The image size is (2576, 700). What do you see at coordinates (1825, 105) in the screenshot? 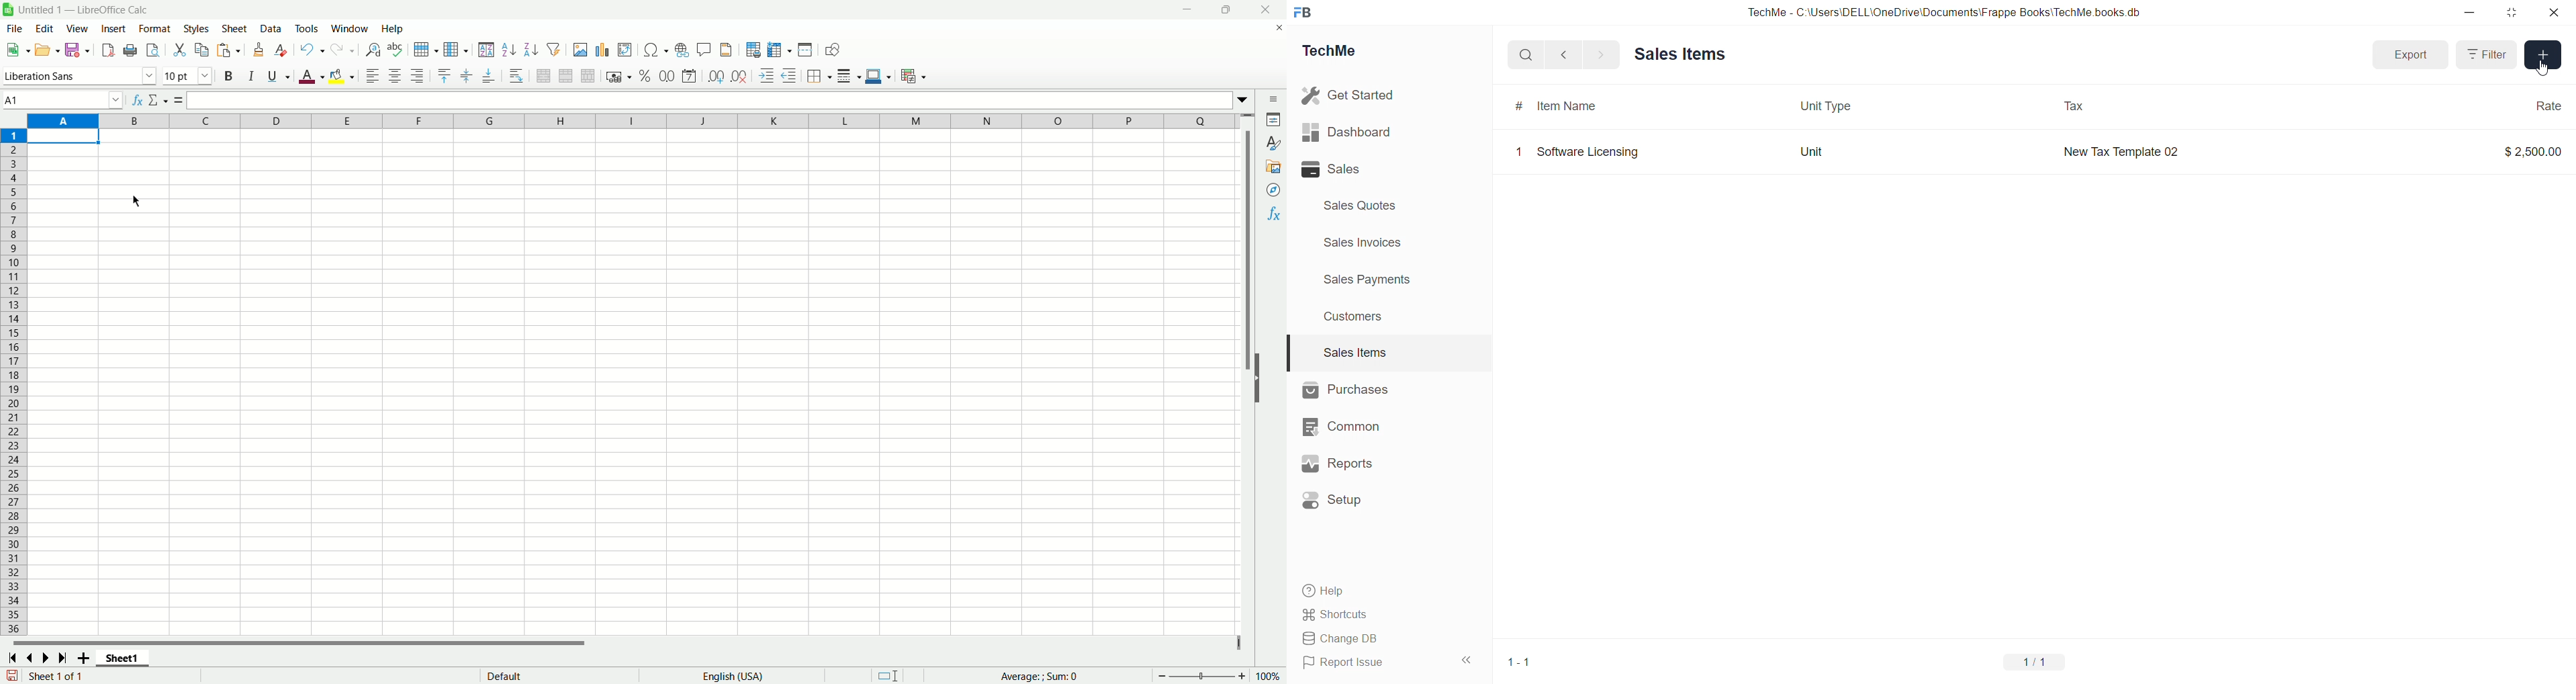
I see `Unit Type` at bounding box center [1825, 105].